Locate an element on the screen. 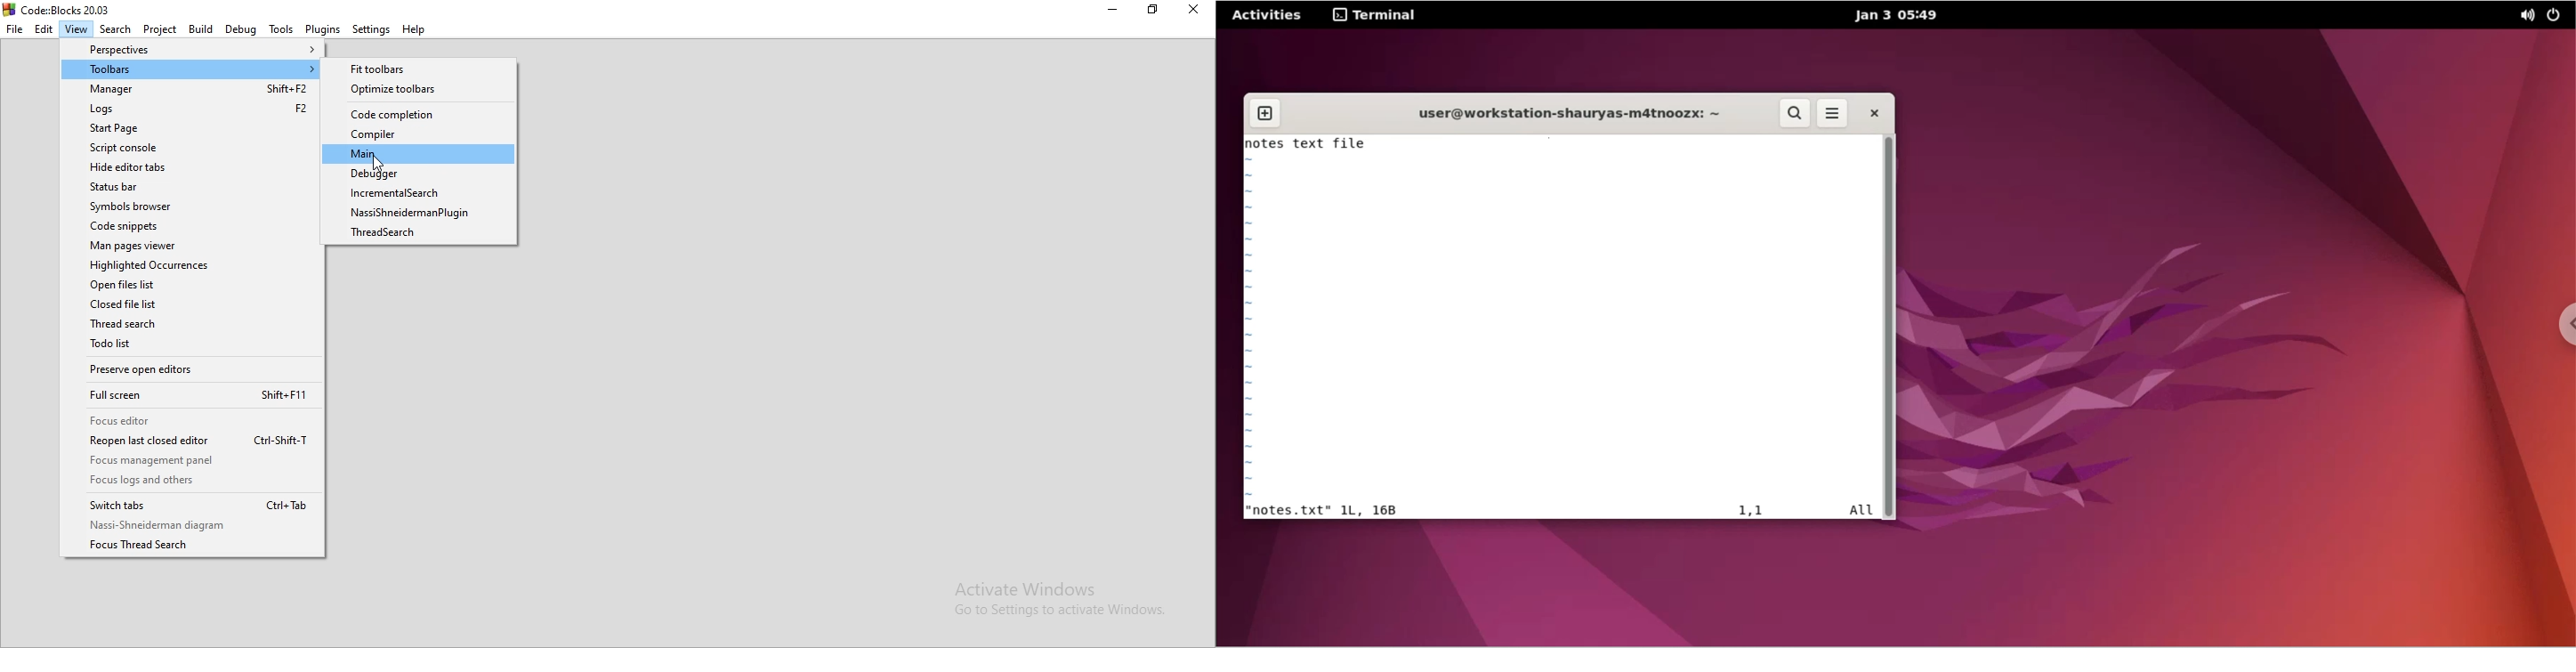 The width and height of the screenshot is (2576, 672). Logs  is located at coordinates (192, 110).